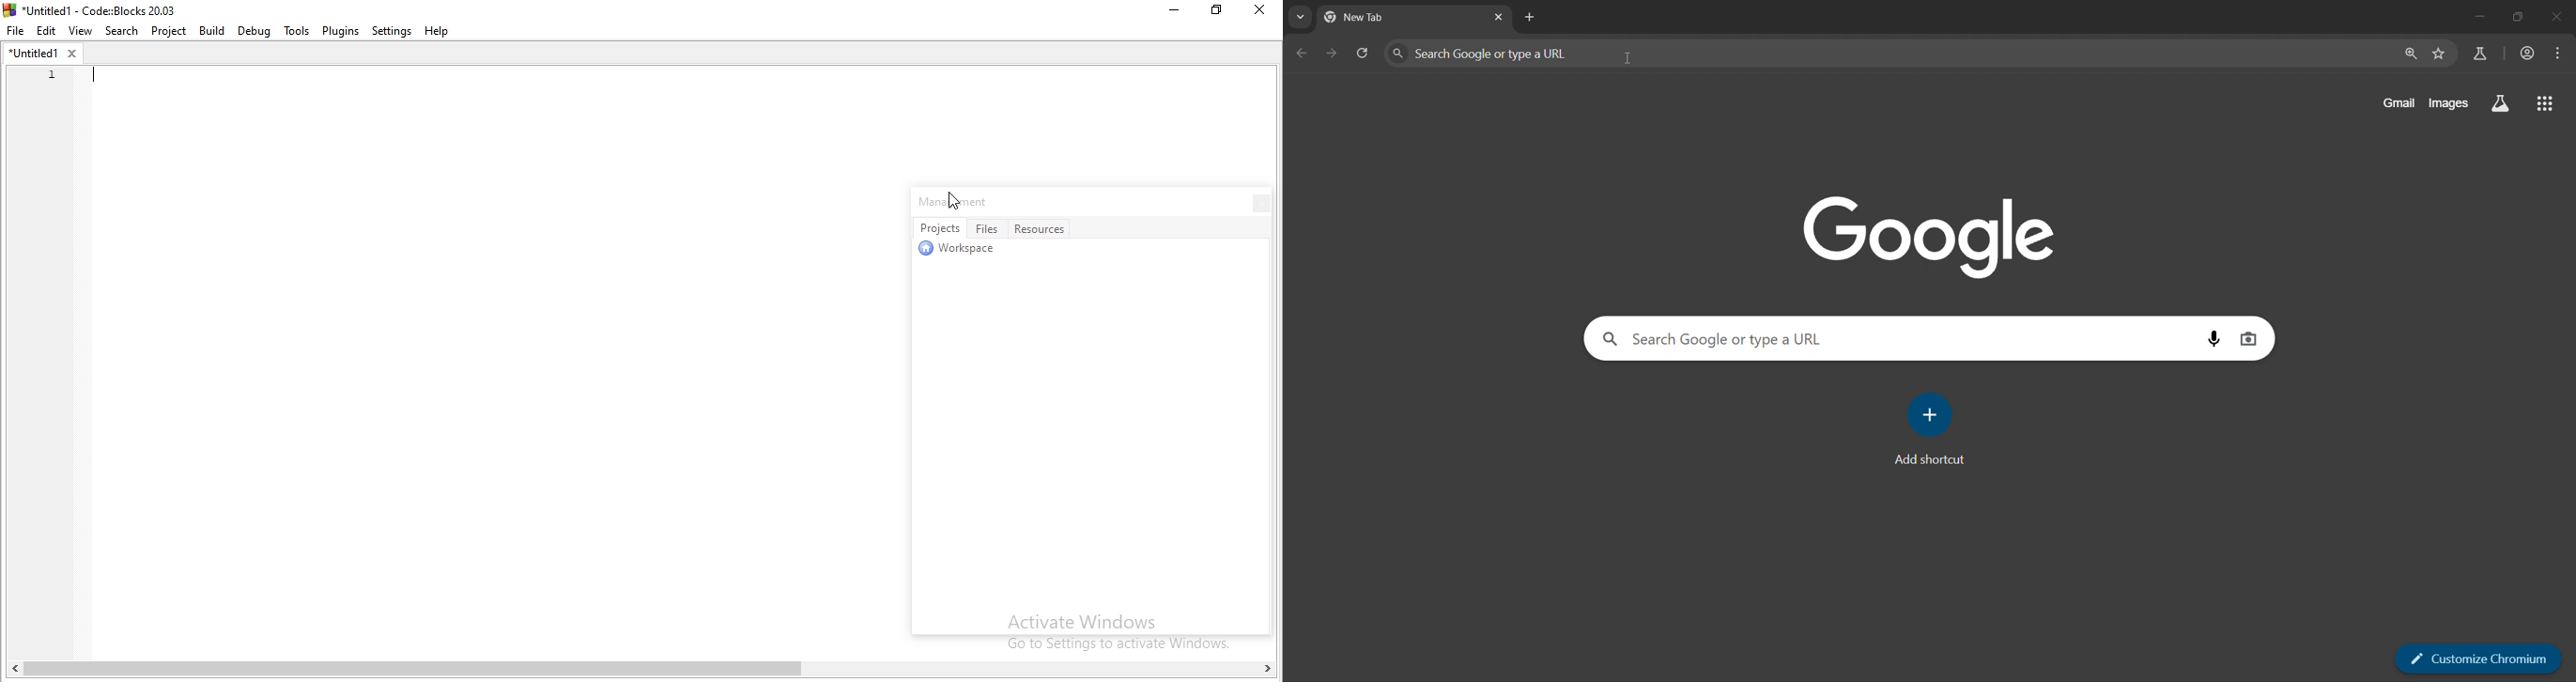 The width and height of the screenshot is (2576, 700). Describe the element at coordinates (2479, 656) in the screenshot. I see `customize chromium` at that location.